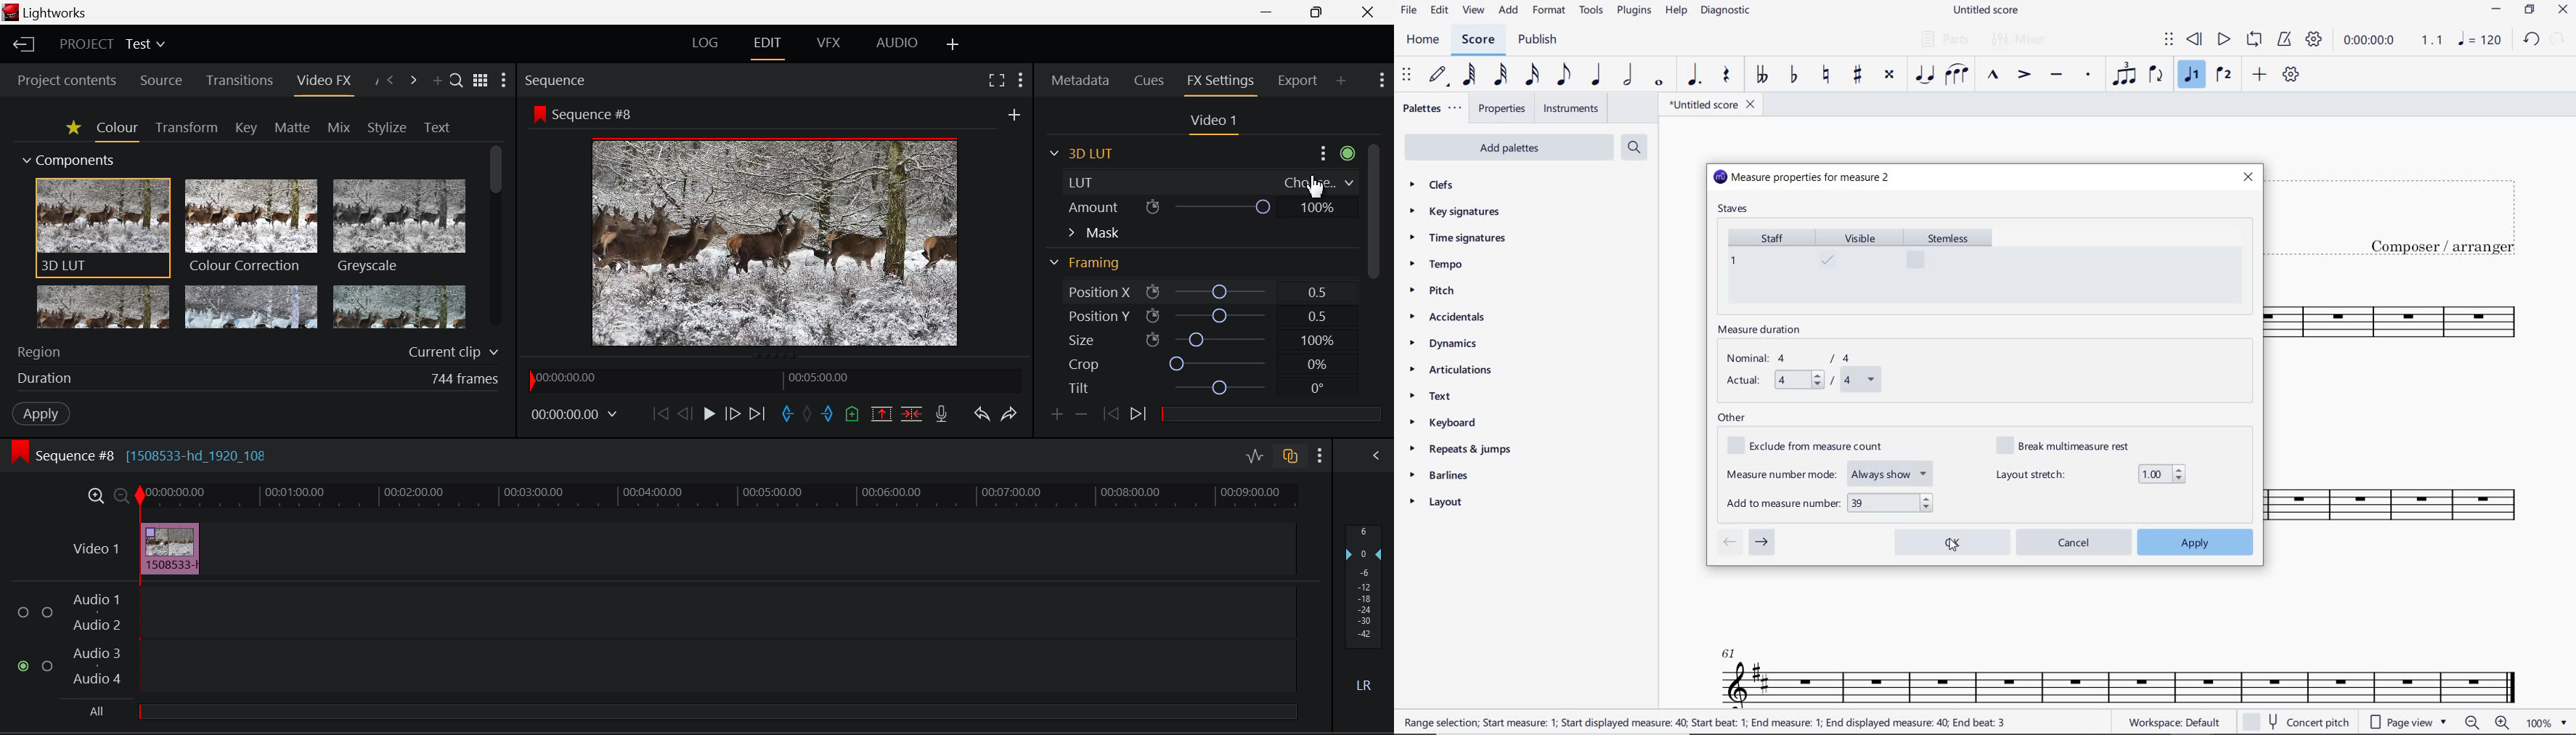 This screenshot has height=756, width=2576. I want to click on PLAY, so click(2222, 40).